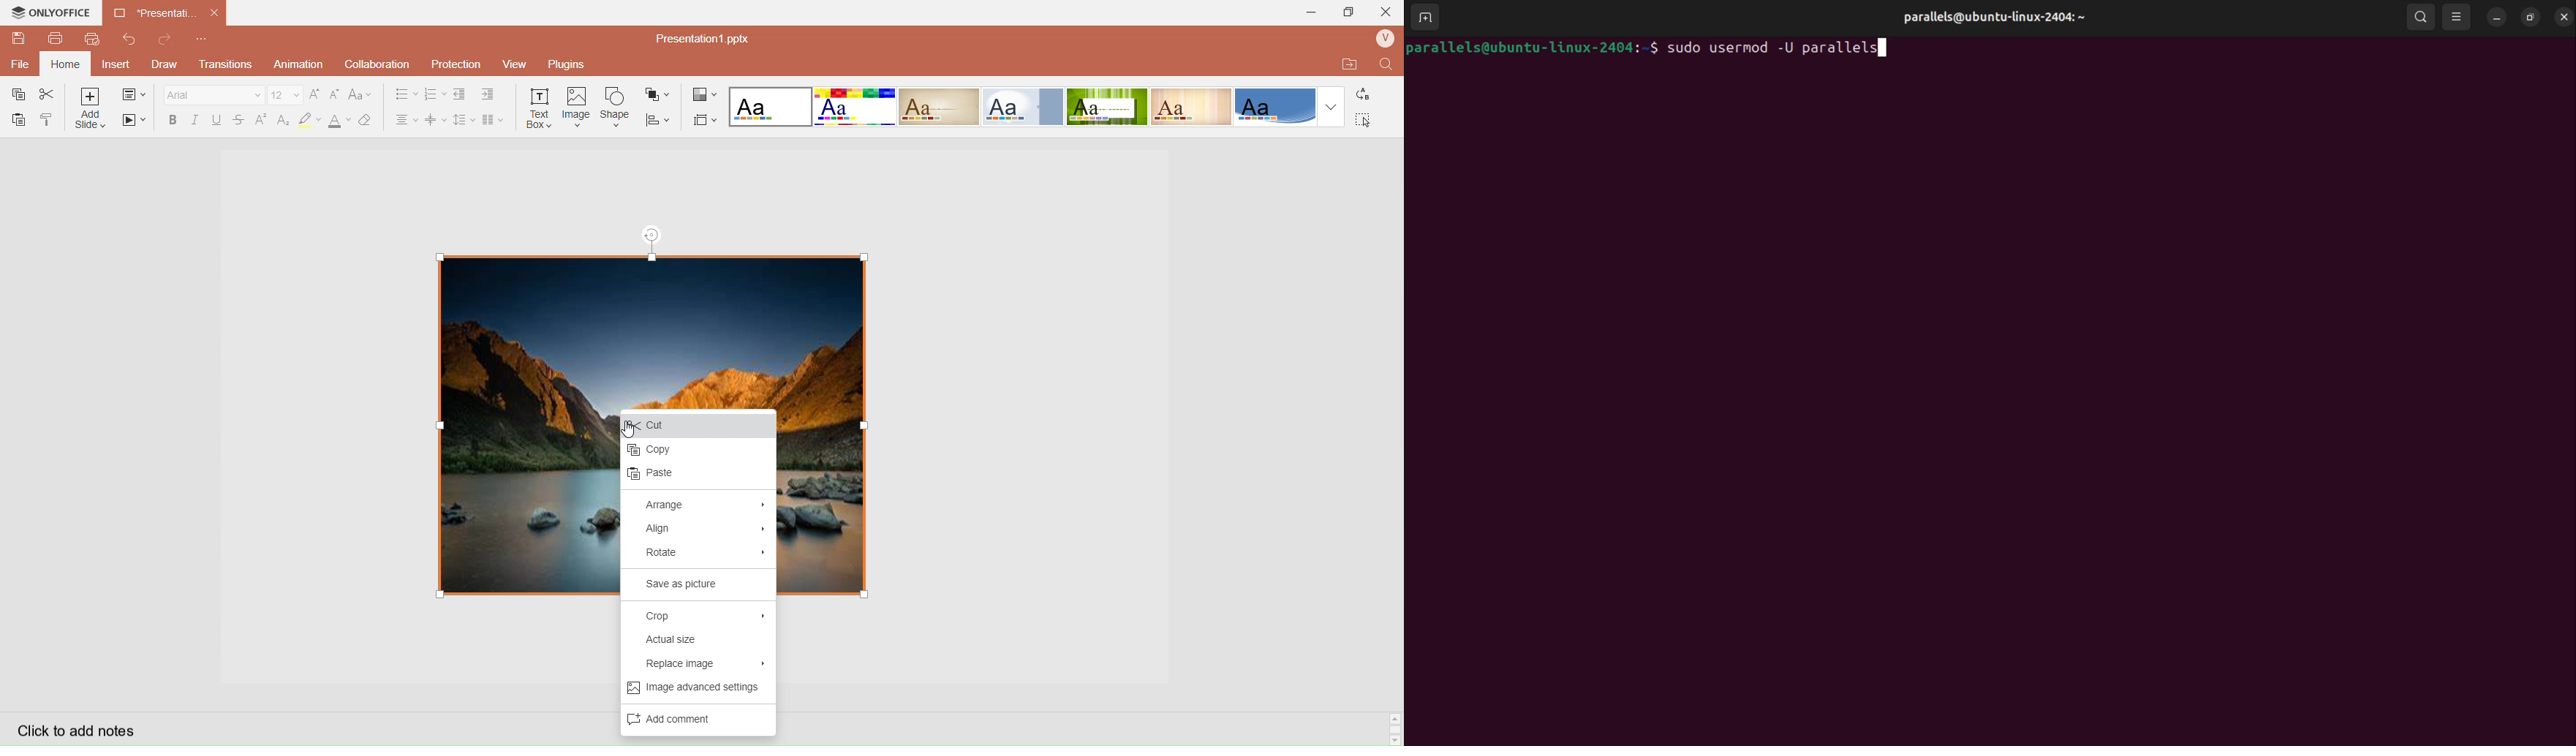  What do you see at coordinates (616, 108) in the screenshot?
I see `Insert Shape` at bounding box center [616, 108].